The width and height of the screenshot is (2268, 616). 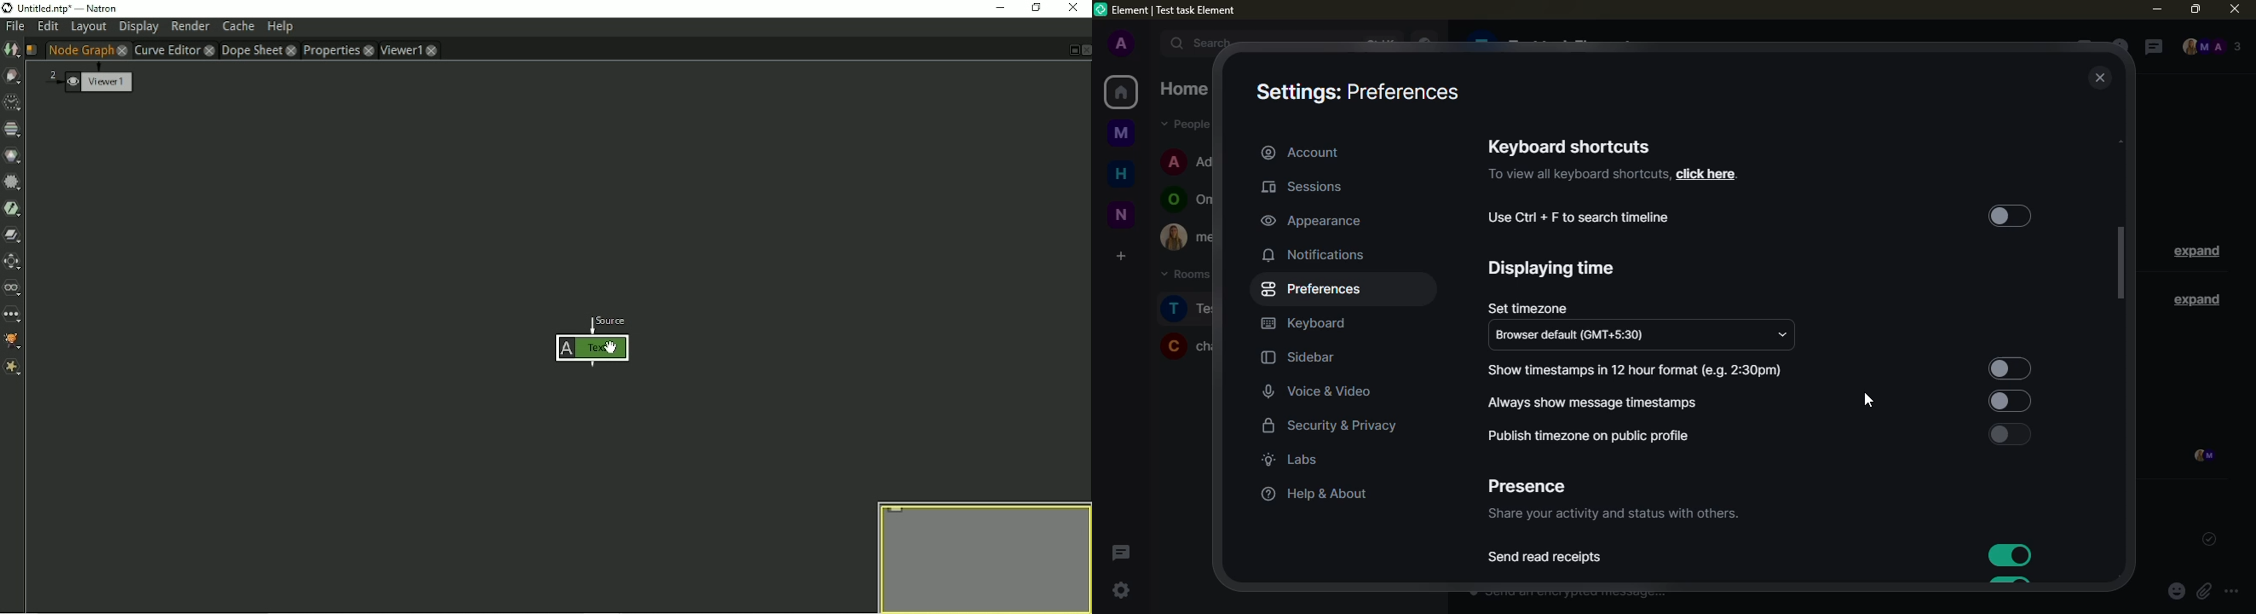 I want to click on seen, so click(x=2202, y=457).